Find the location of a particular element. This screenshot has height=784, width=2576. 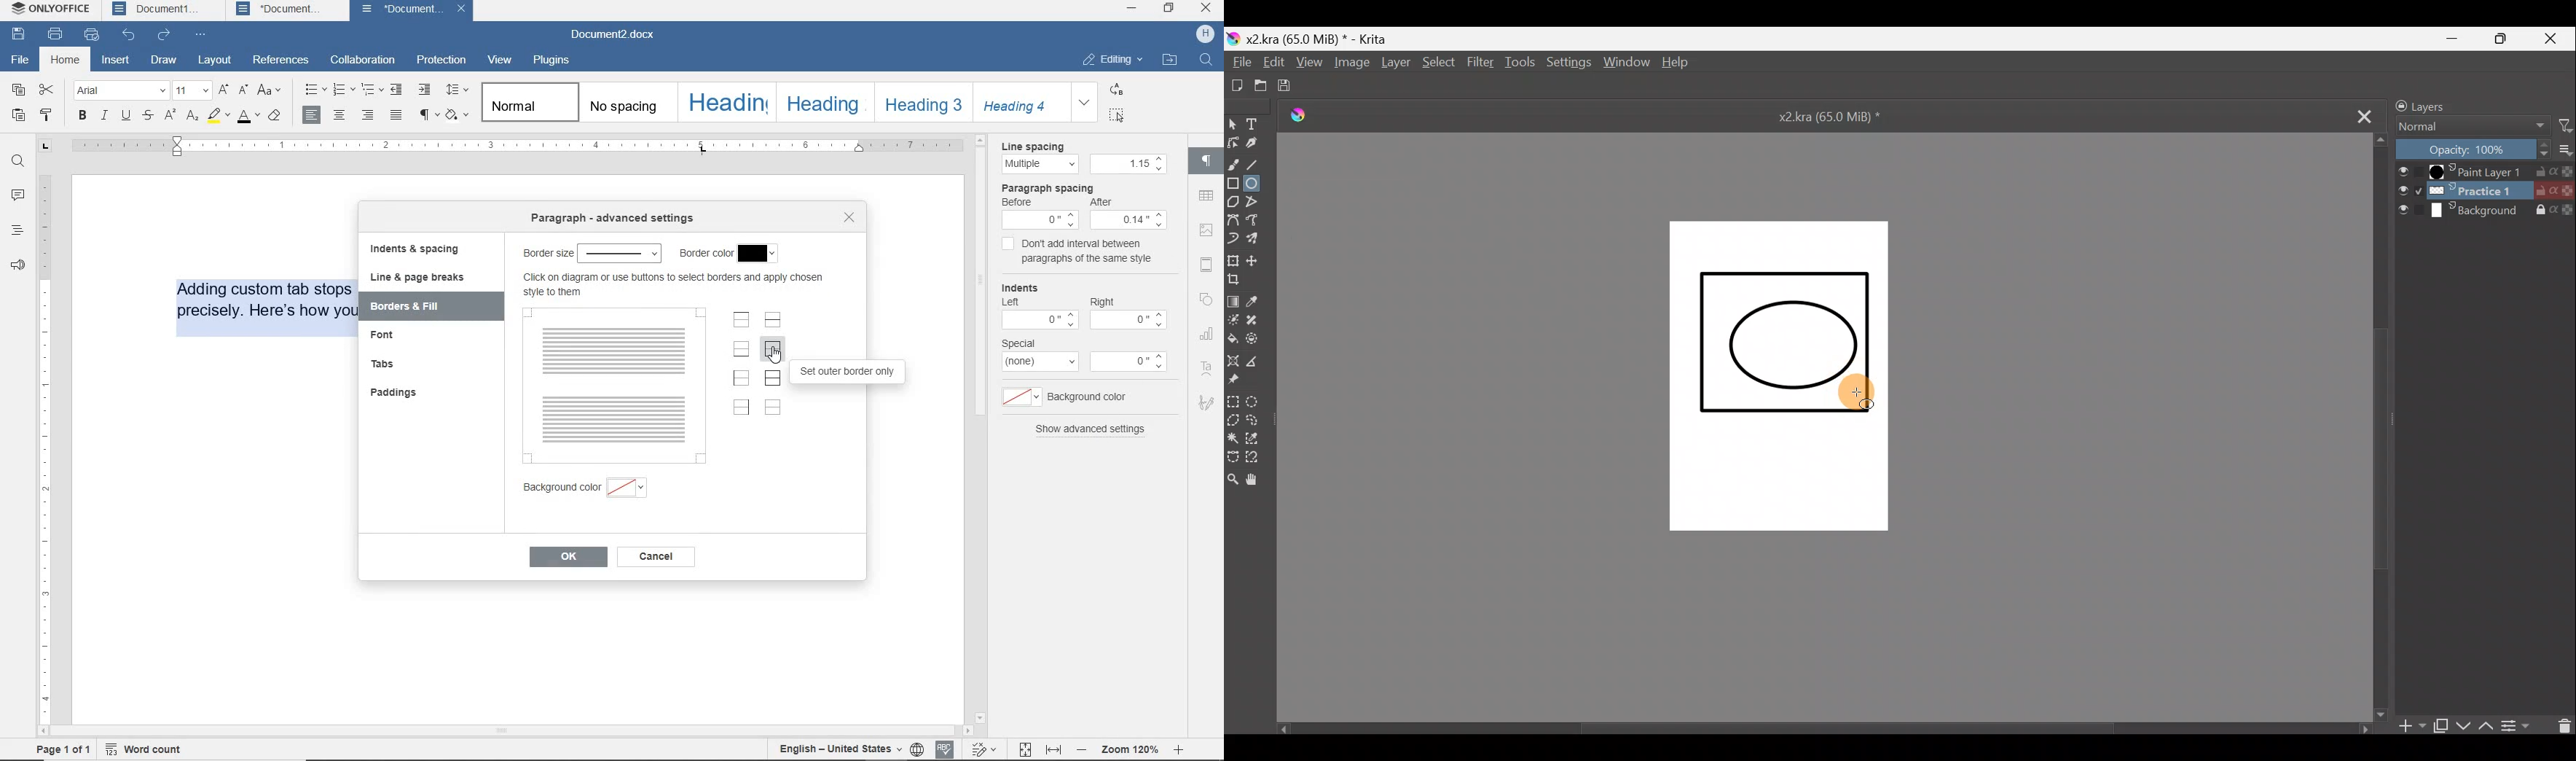

bullets is located at coordinates (313, 89).